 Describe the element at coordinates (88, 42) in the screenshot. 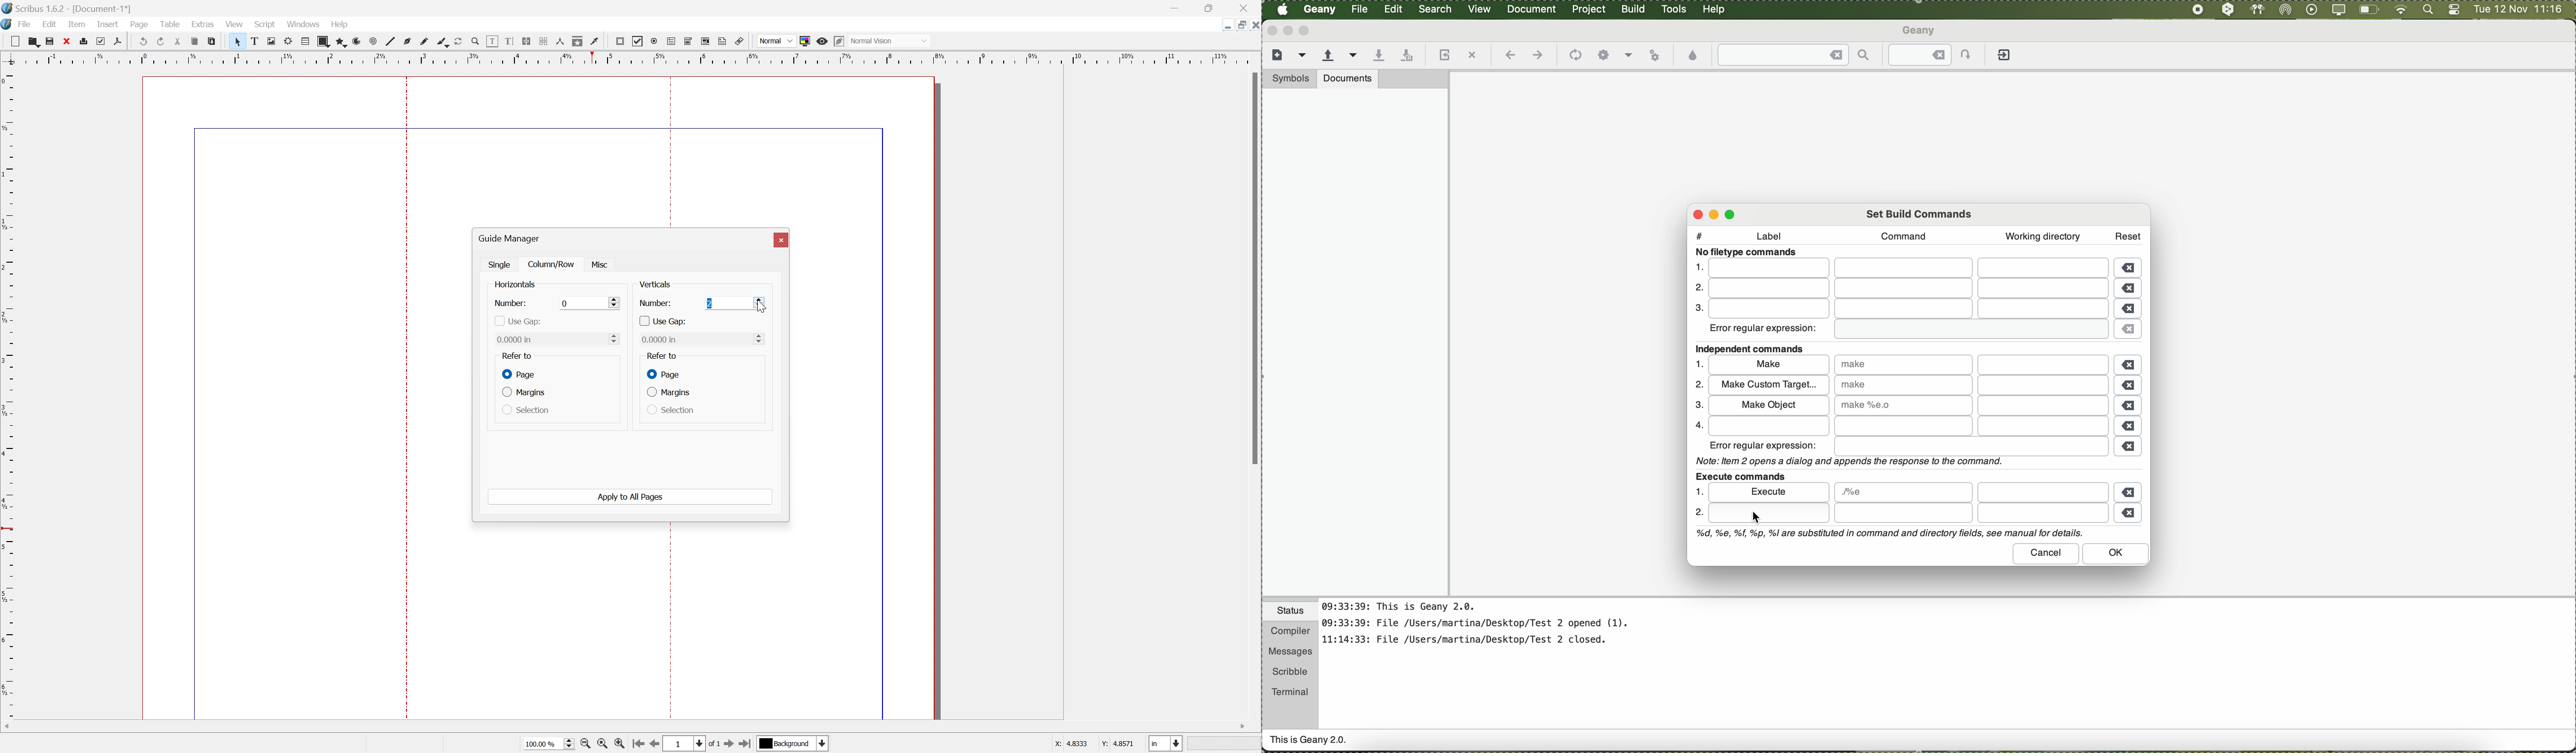

I see `print` at that location.